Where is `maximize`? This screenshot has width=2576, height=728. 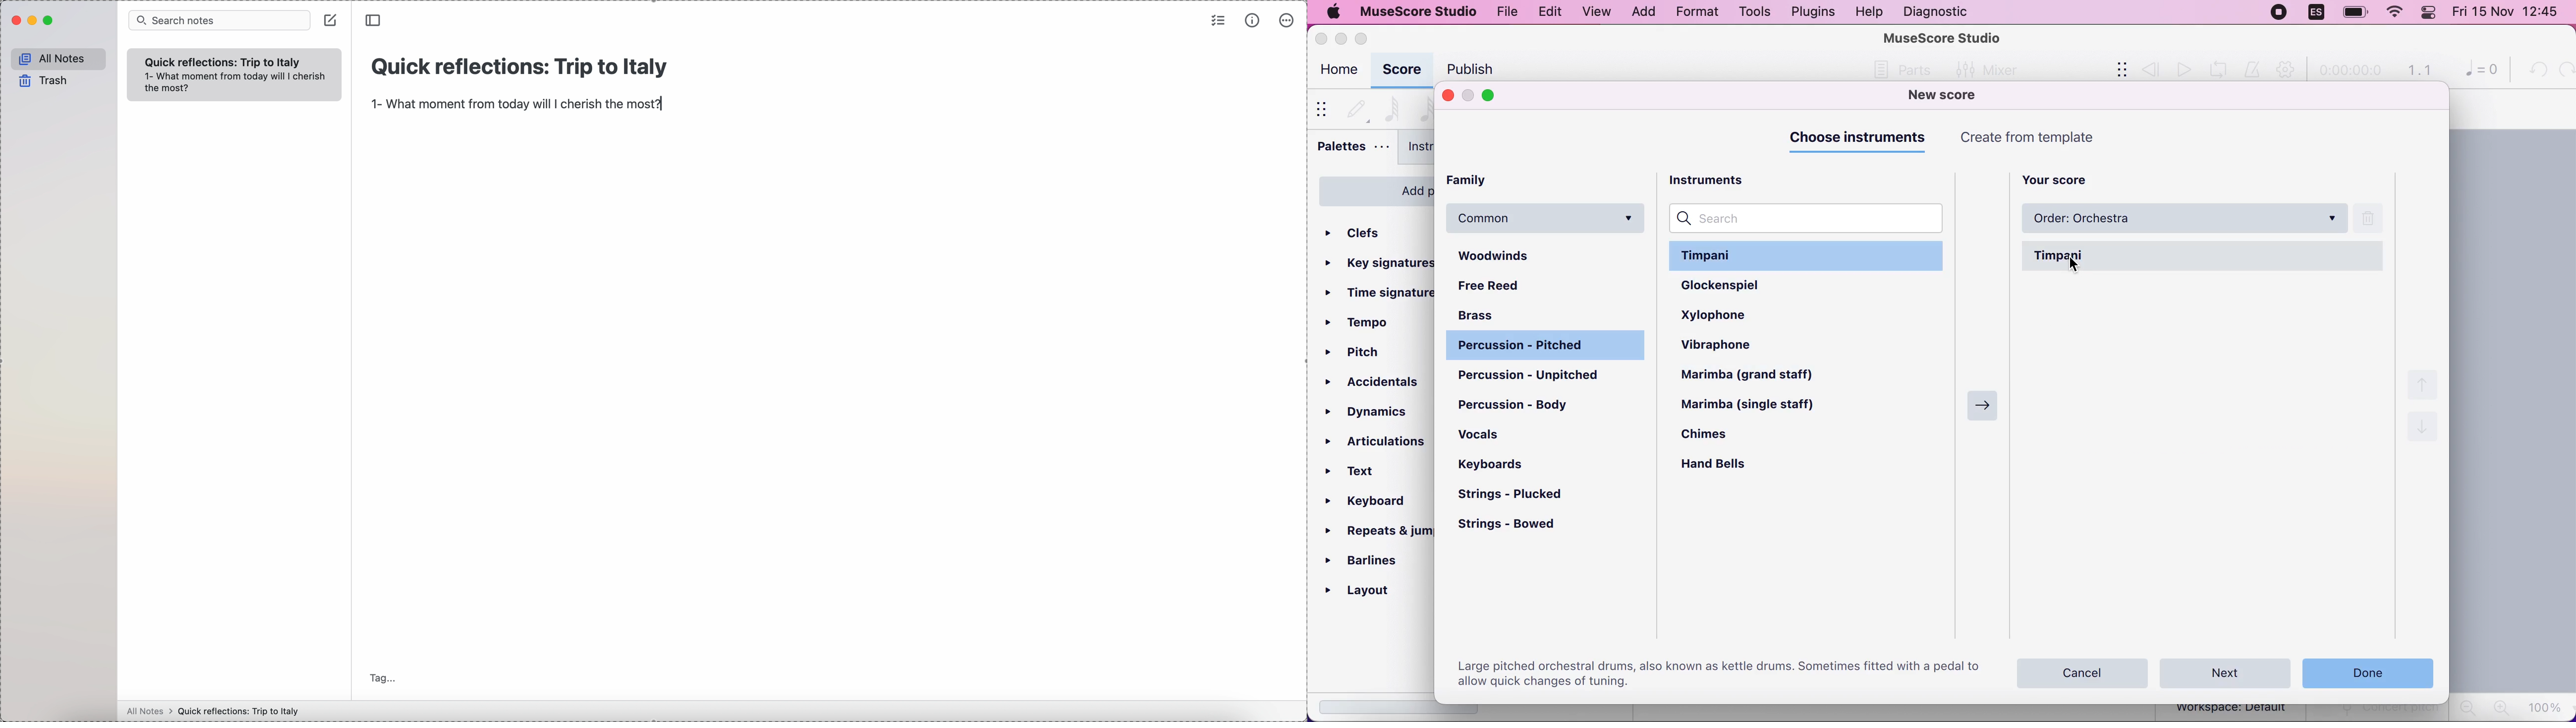 maximize is located at coordinates (50, 20).